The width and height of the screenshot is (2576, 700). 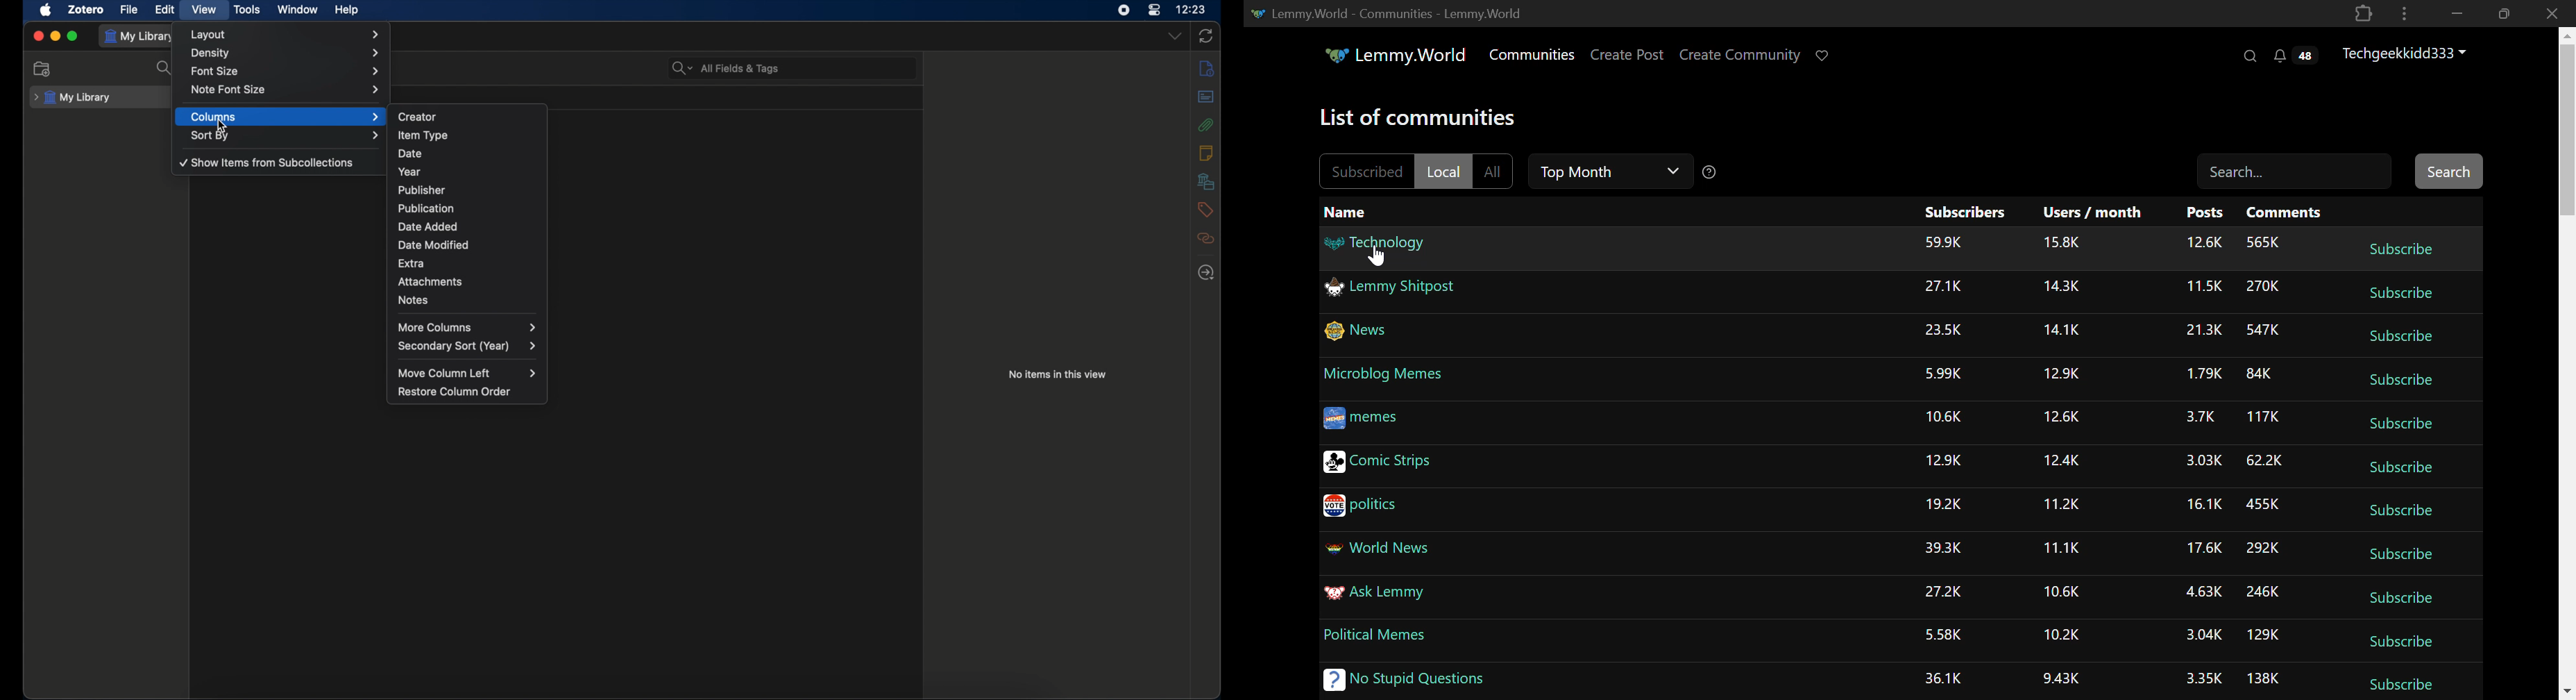 What do you see at coordinates (2402, 295) in the screenshot?
I see `Subscribe` at bounding box center [2402, 295].